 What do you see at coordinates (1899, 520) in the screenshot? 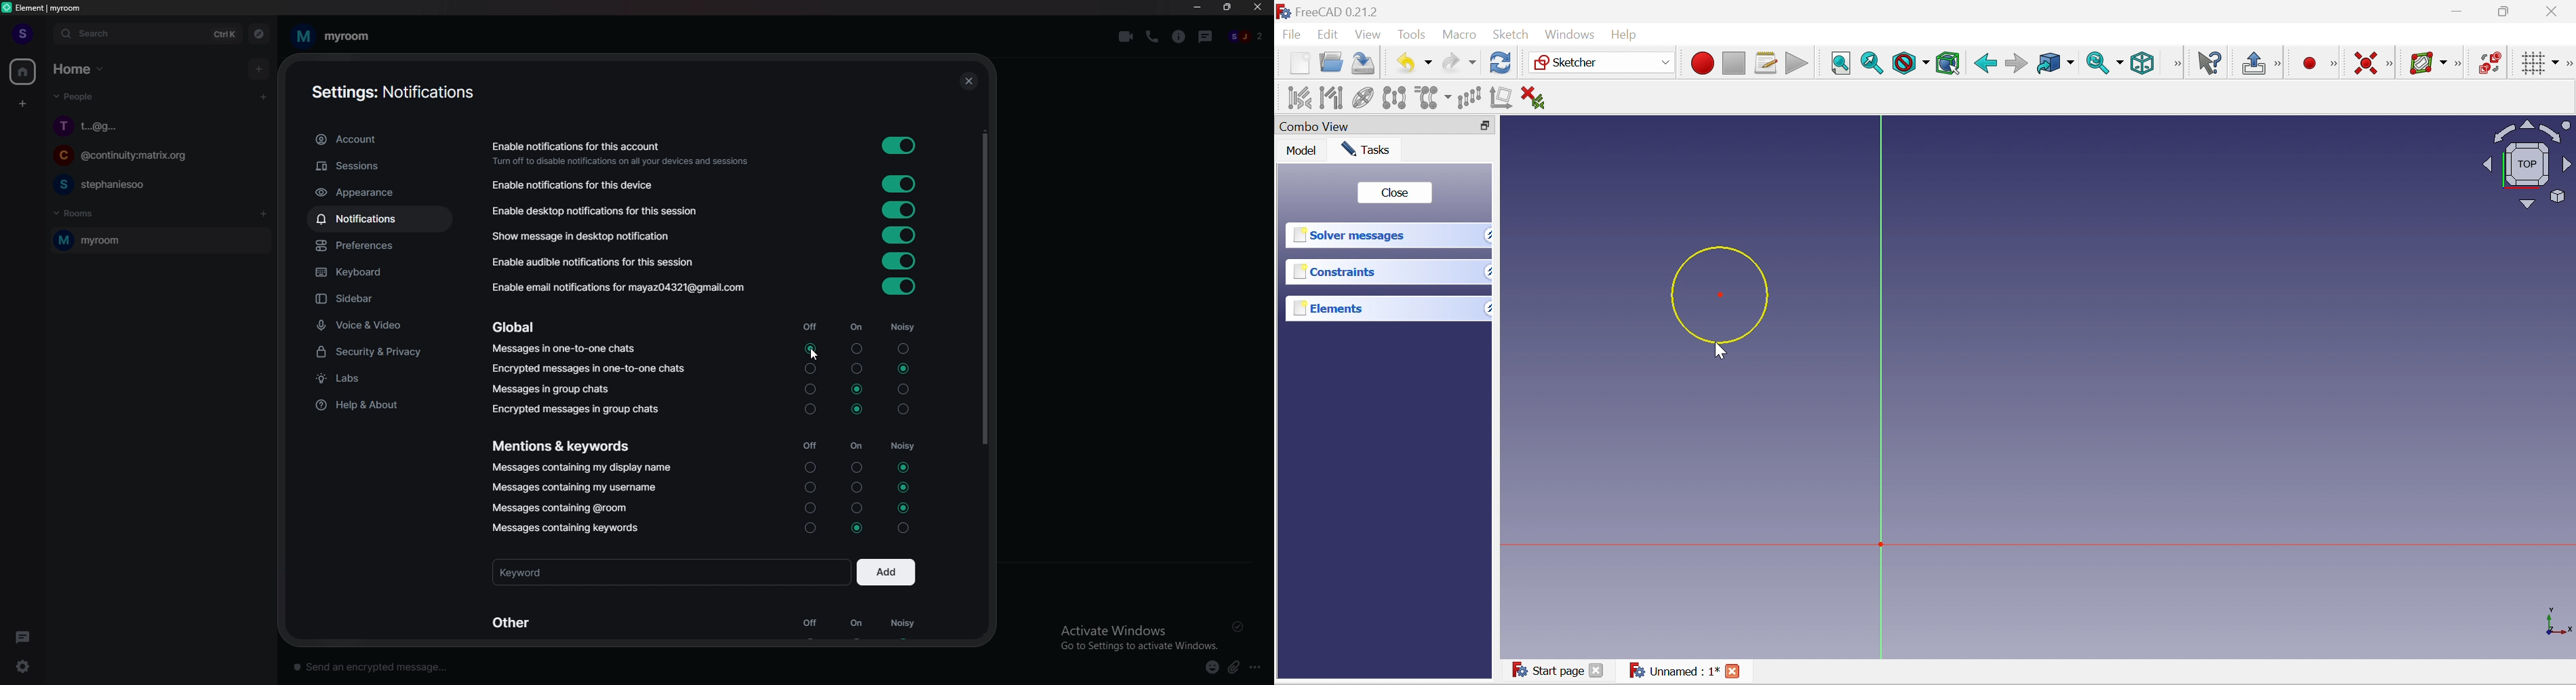
I see `Canvas elements` at bounding box center [1899, 520].